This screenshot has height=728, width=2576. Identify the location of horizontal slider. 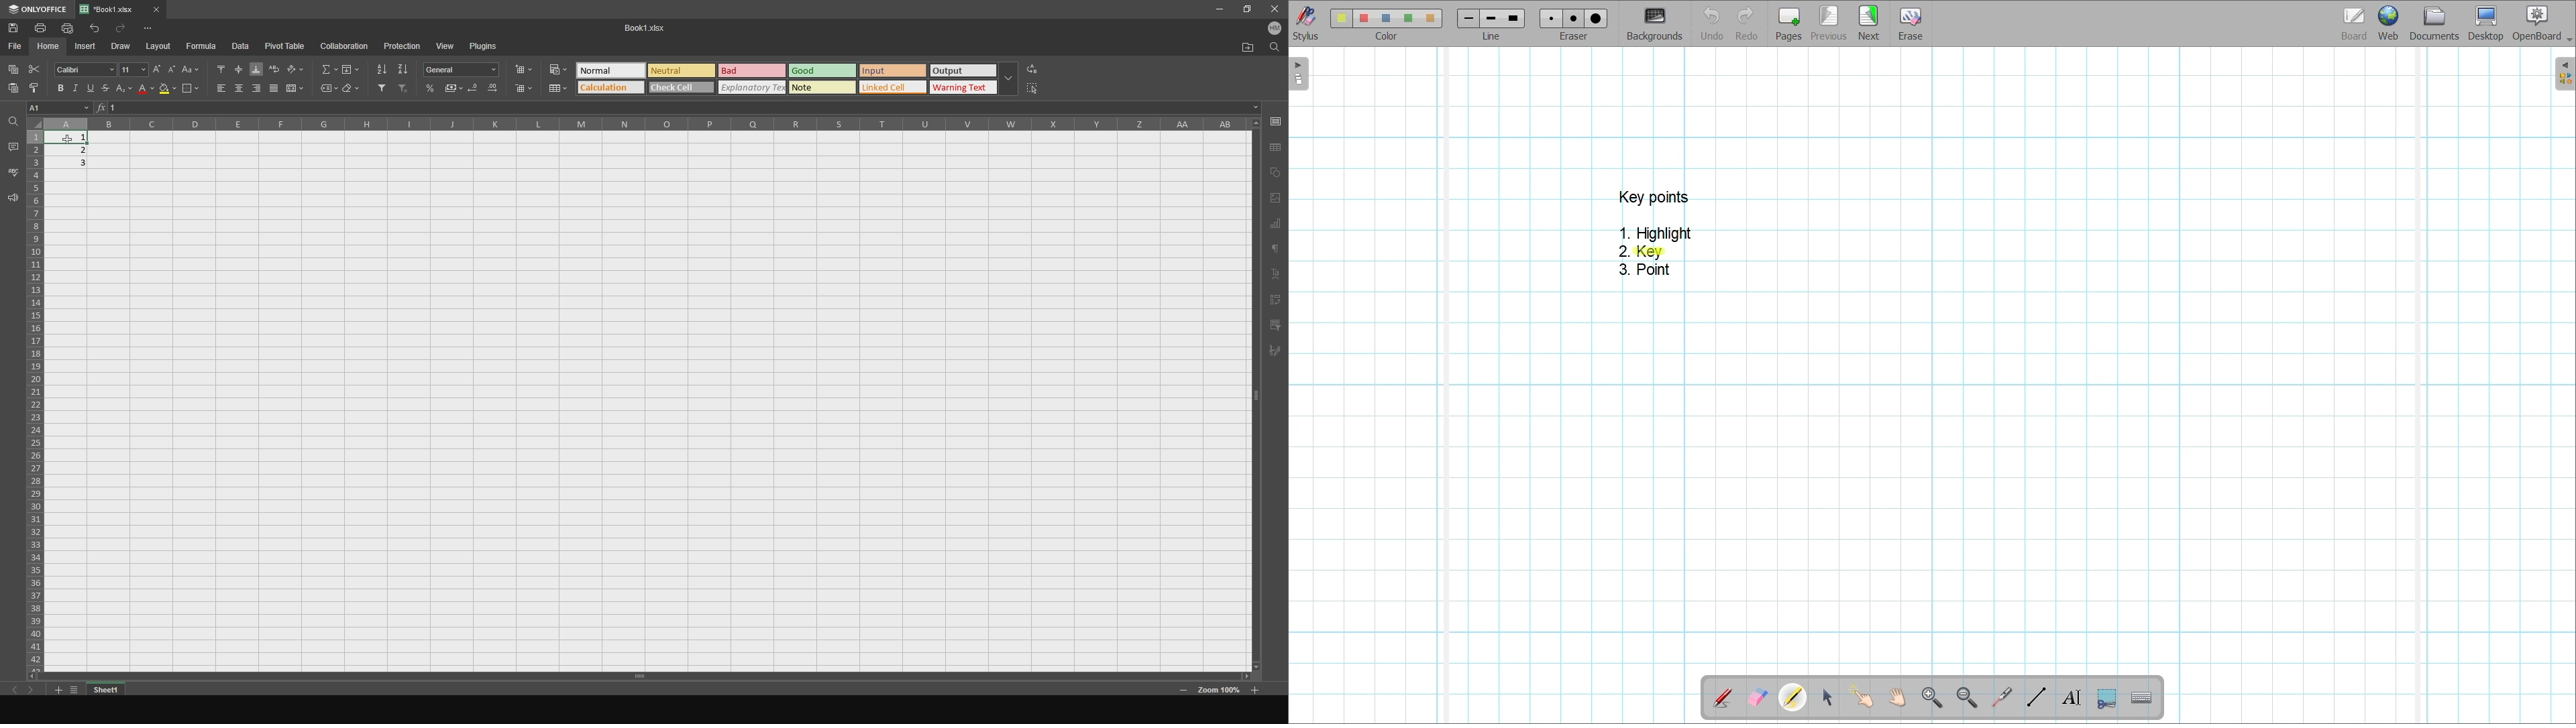
(635, 676).